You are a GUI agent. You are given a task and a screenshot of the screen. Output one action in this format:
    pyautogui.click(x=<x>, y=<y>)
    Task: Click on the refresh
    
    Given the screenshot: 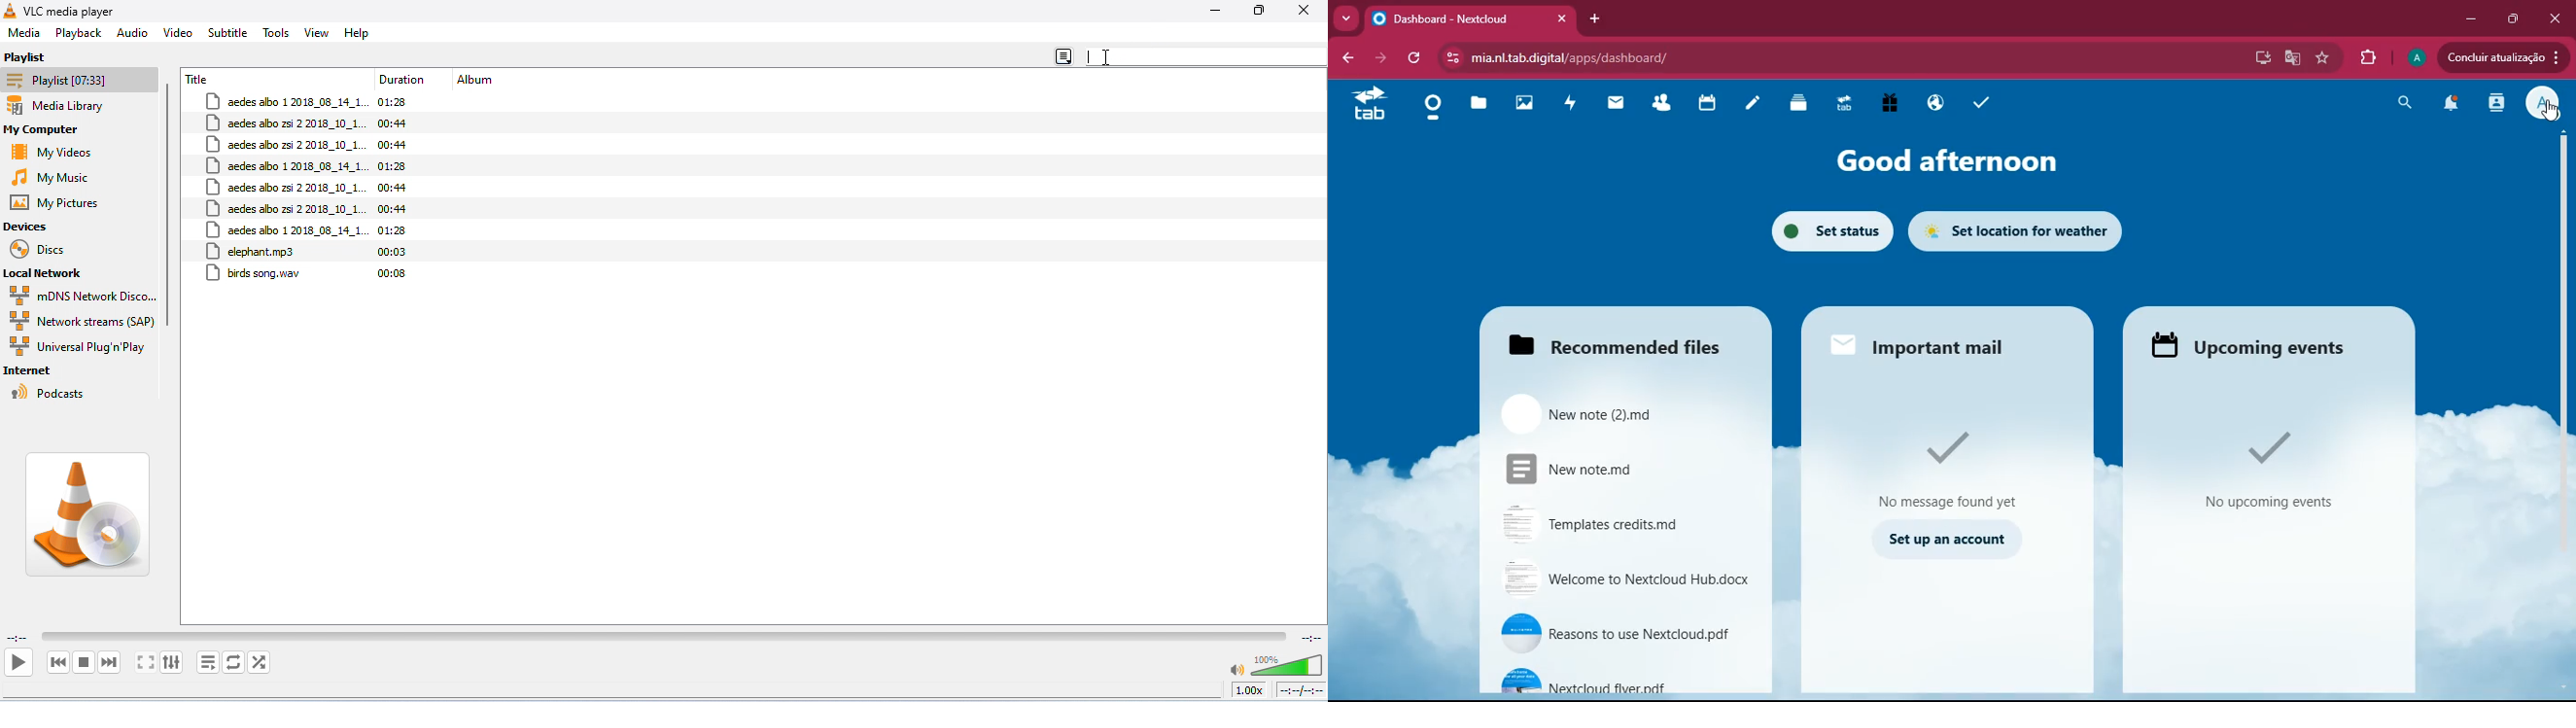 What is the action you would take?
    pyautogui.click(x=1416, y=60)
    